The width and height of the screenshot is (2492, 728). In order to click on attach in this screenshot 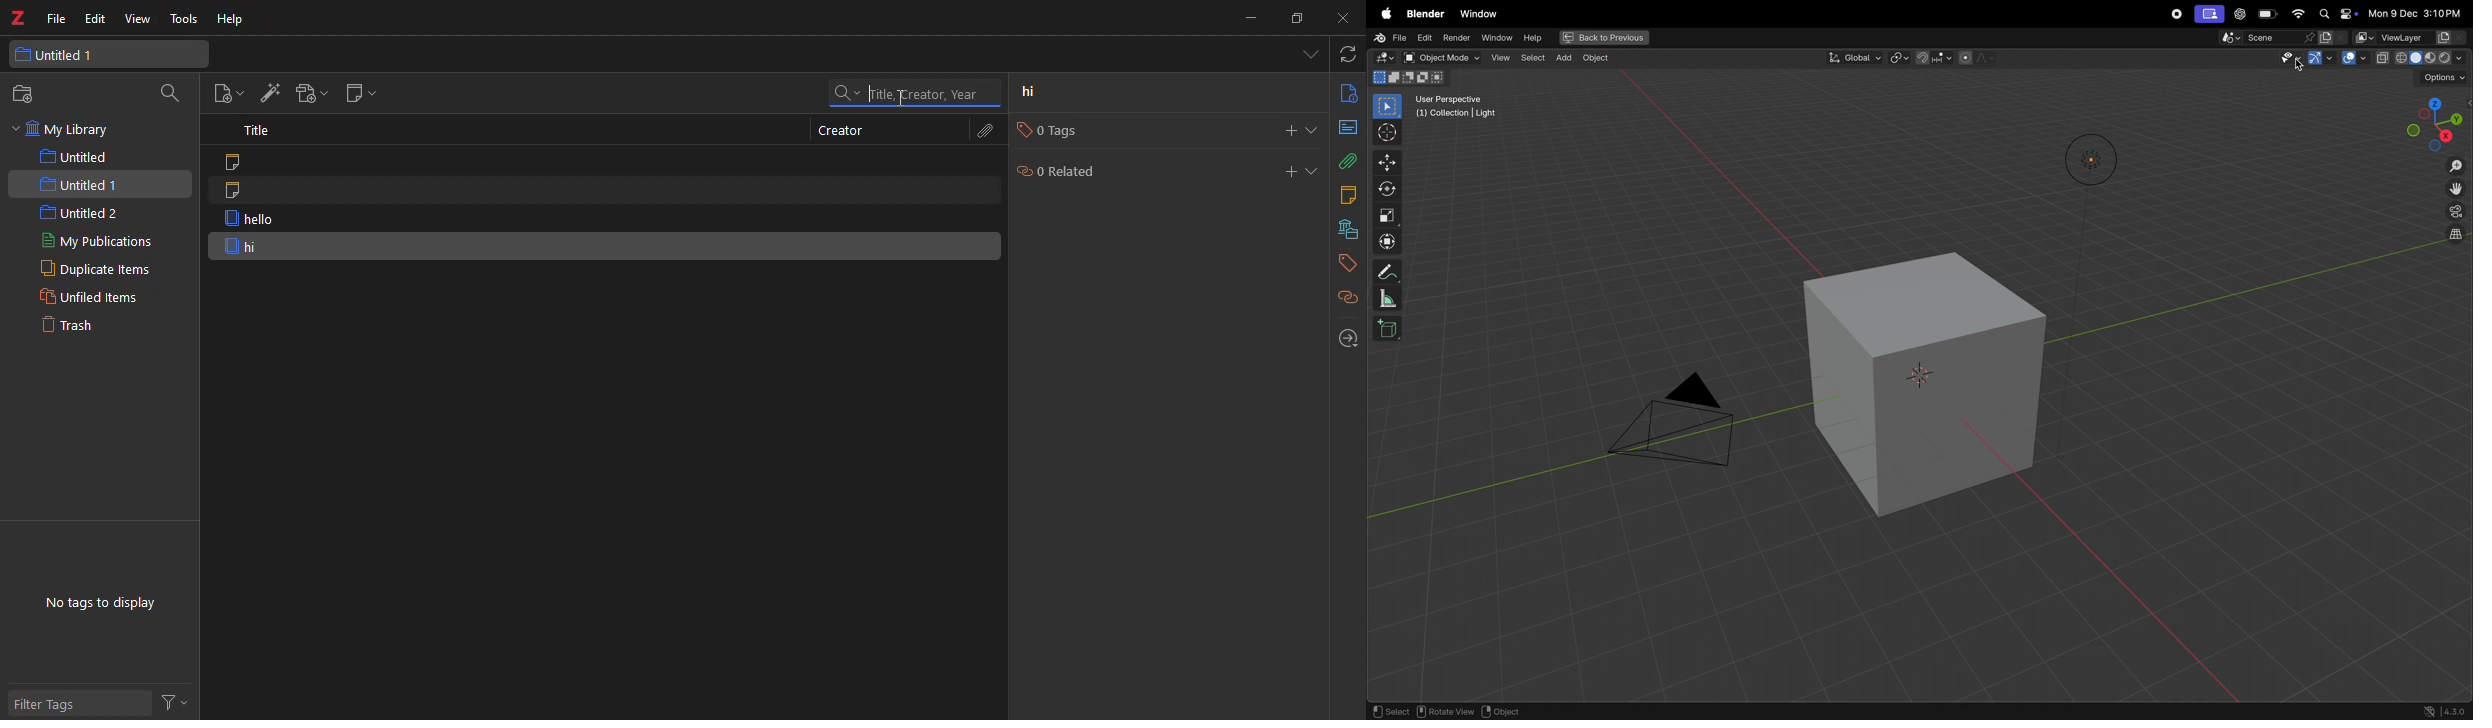, I will do `click(984, 130)`.